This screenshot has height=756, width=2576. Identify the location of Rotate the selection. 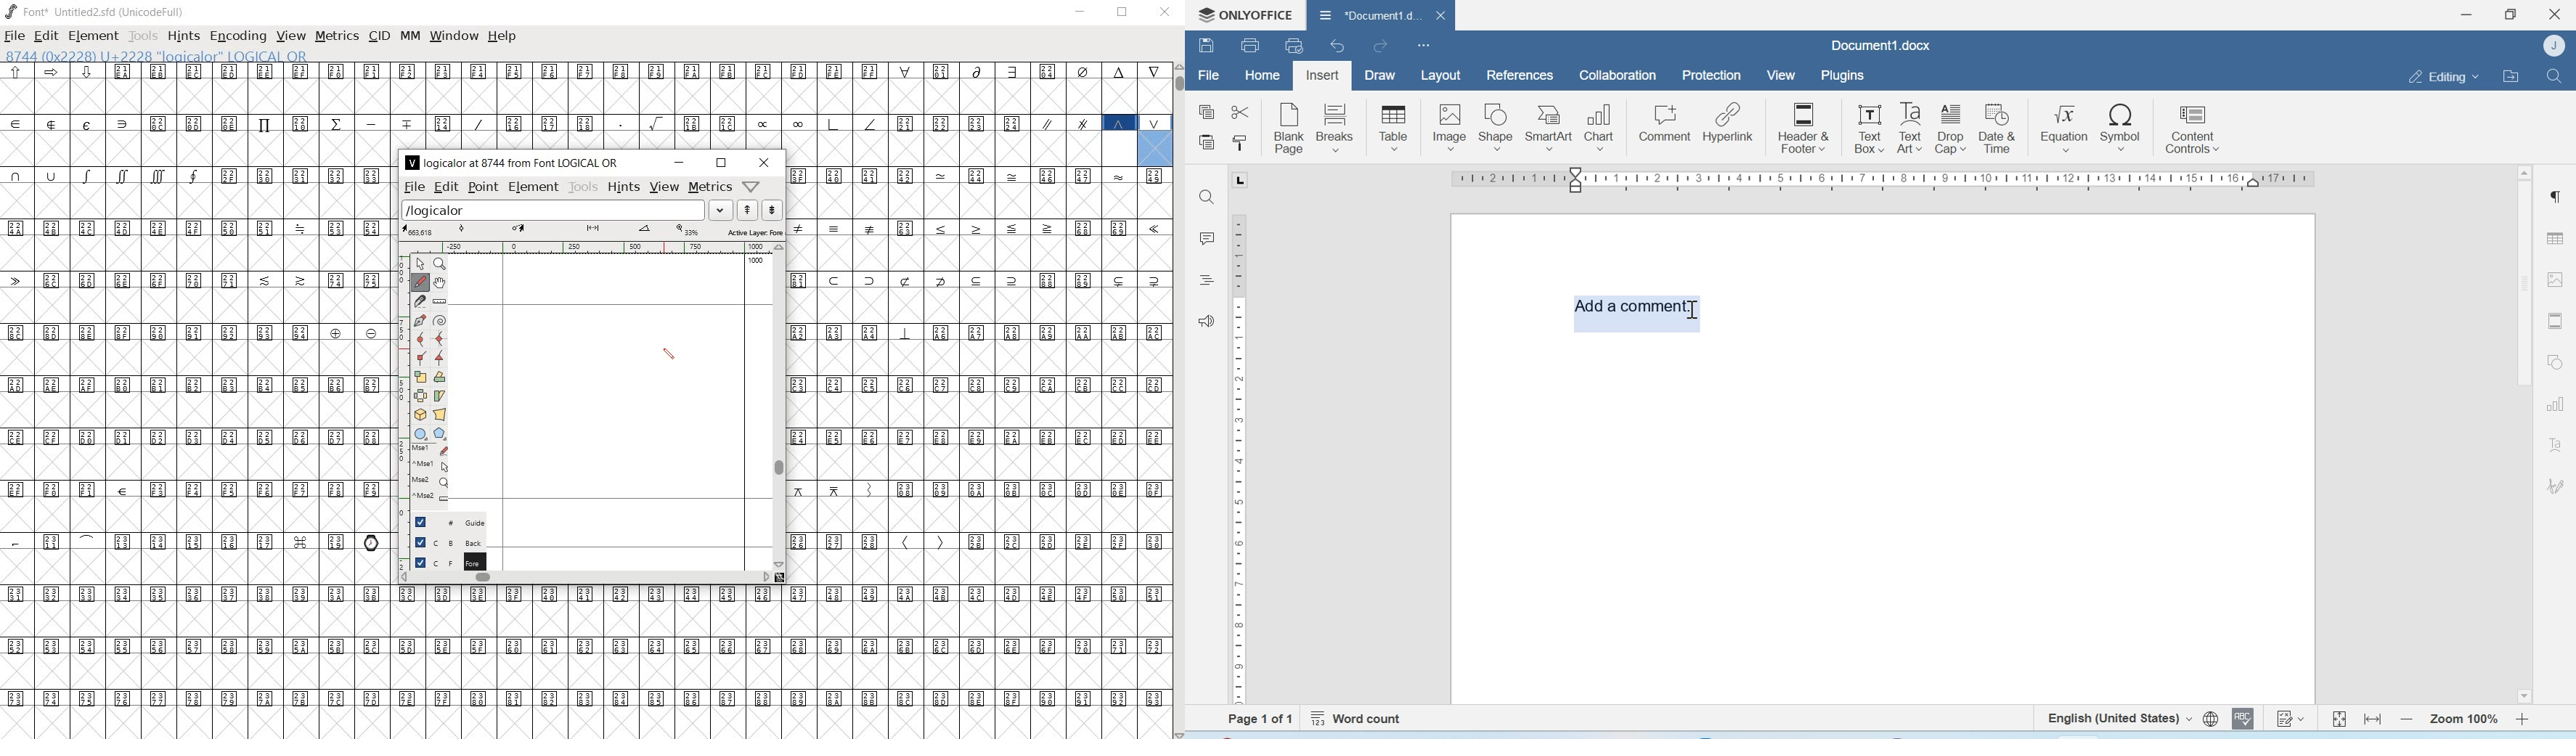
(439, 396).